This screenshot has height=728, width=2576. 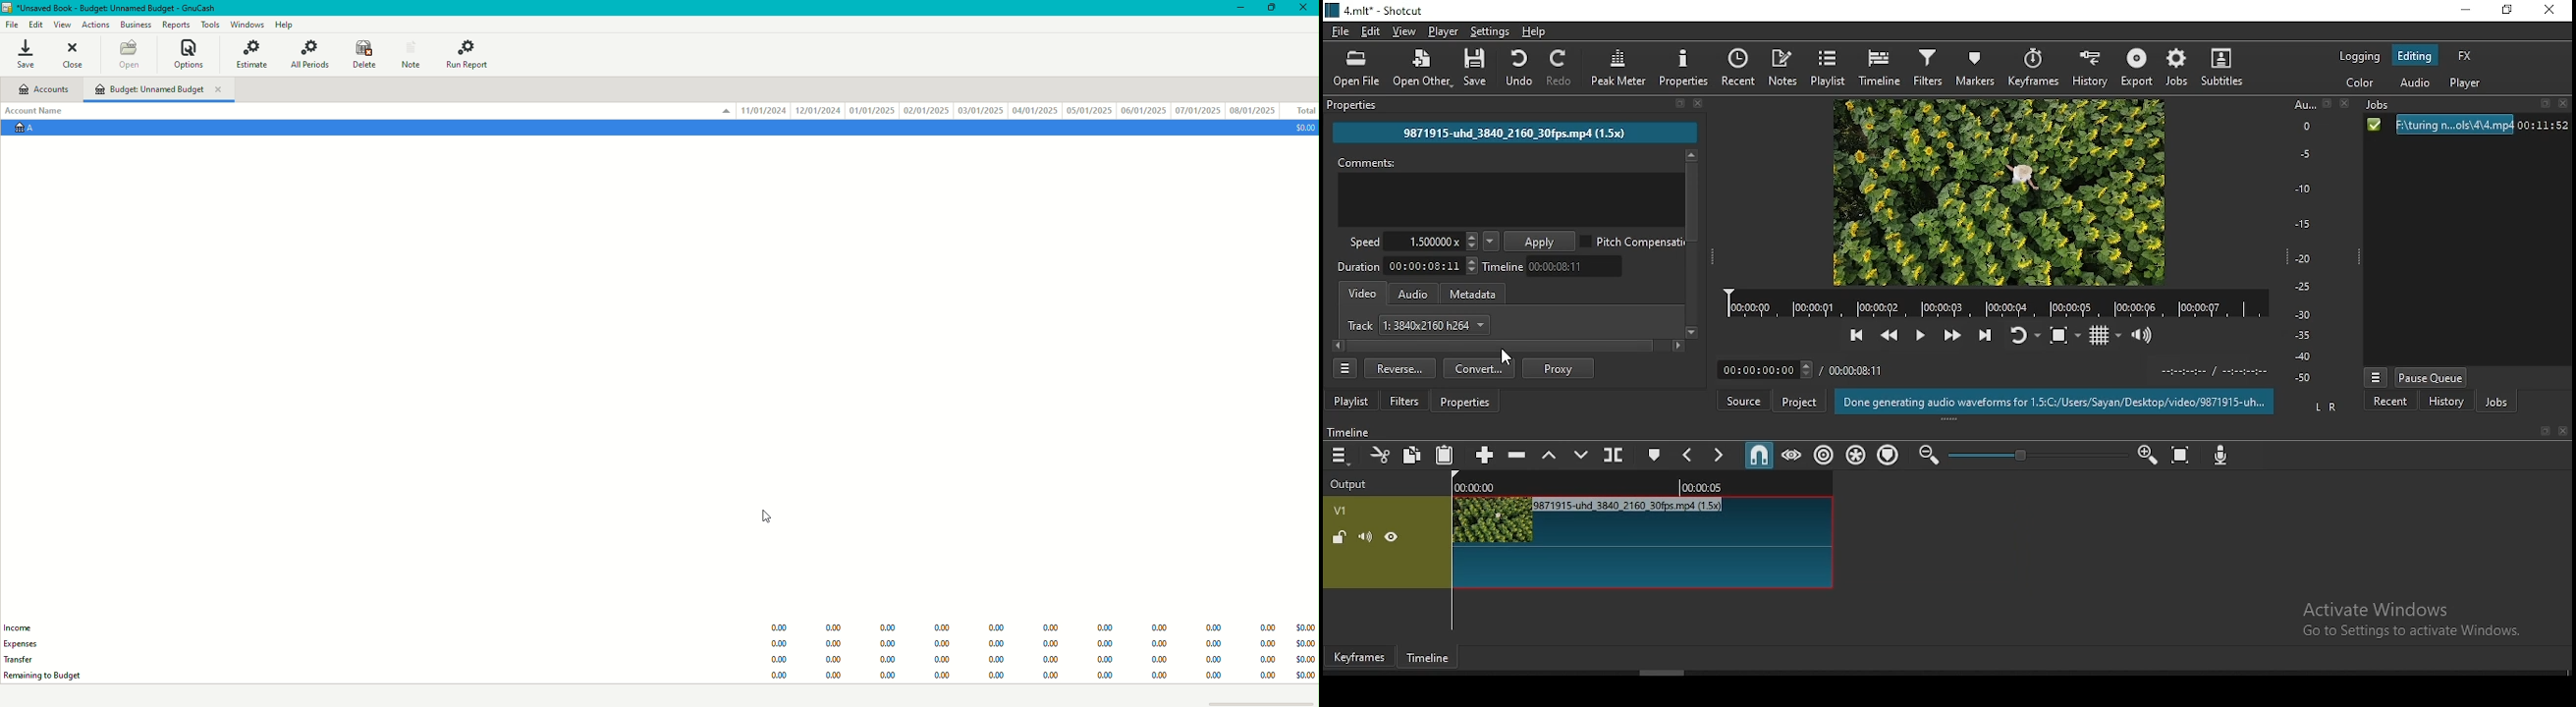 What do you see at coordinates (1976, 68) in the screenshot?
I see `markers` at bounding box center [1976, 68].